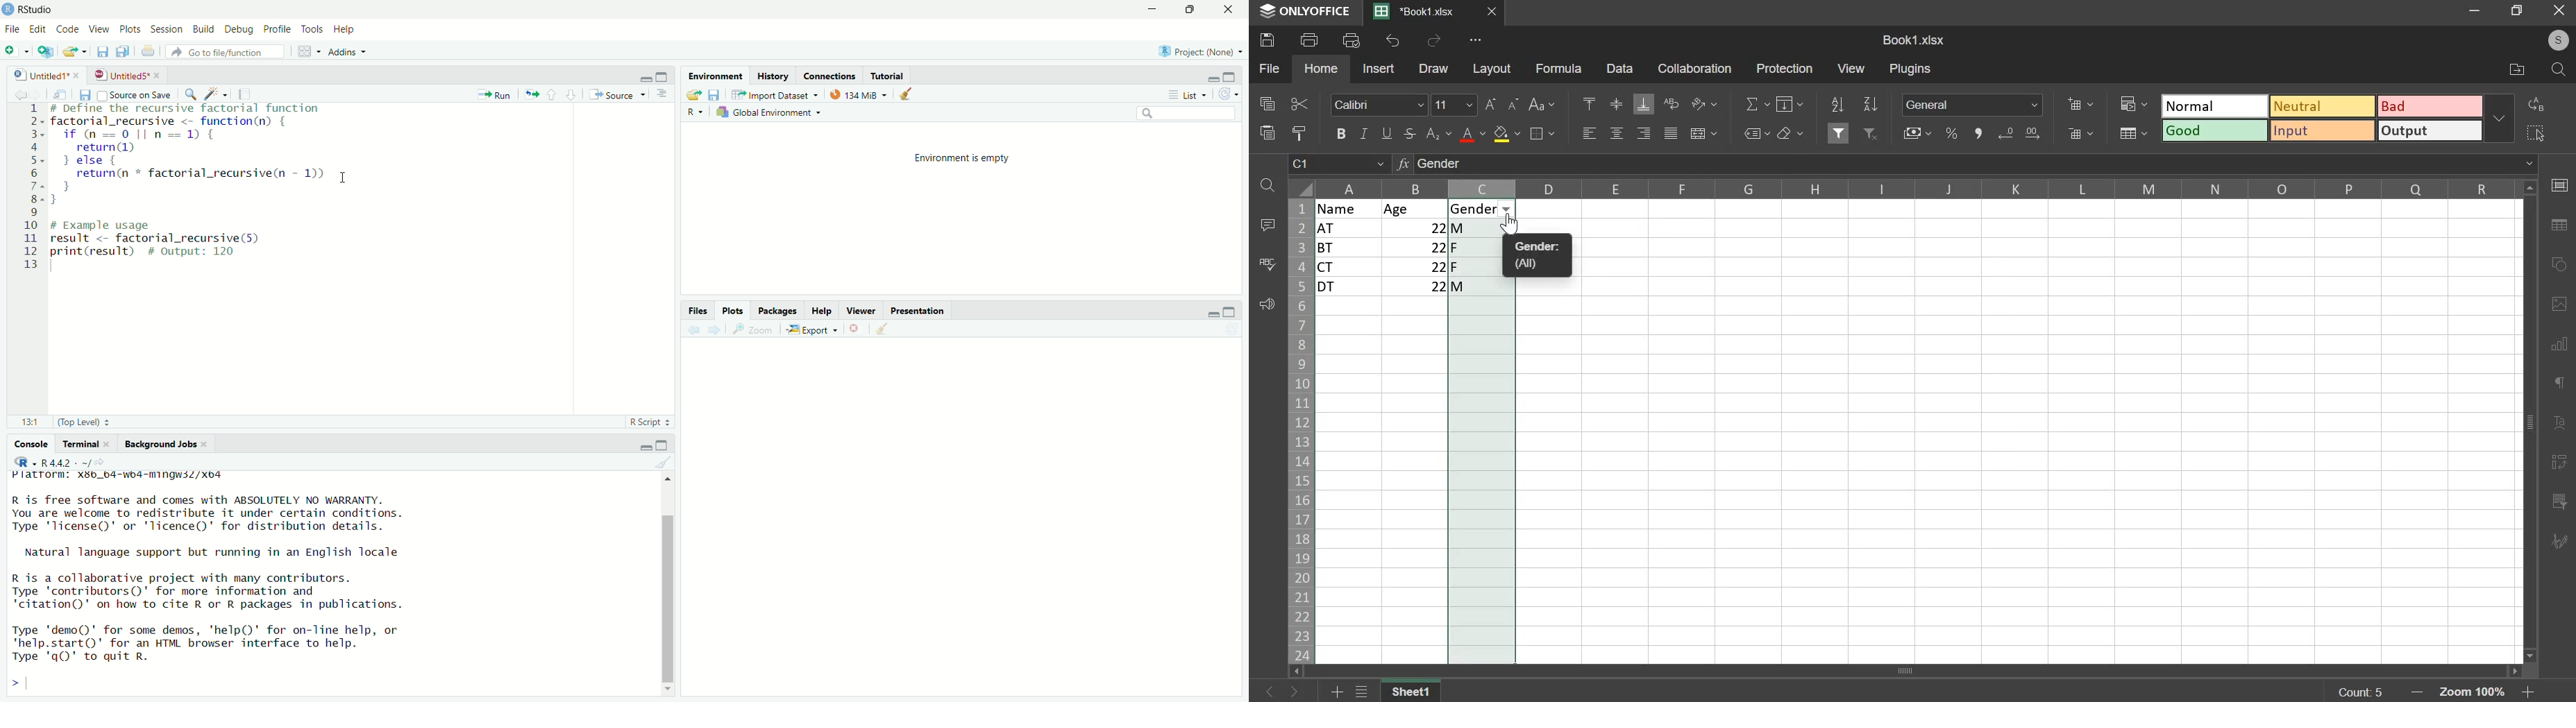 This screenshot has height=728, width=2576. Describe the element at coordinates (32, 445) in the screenshot. I see `Console` at that location.